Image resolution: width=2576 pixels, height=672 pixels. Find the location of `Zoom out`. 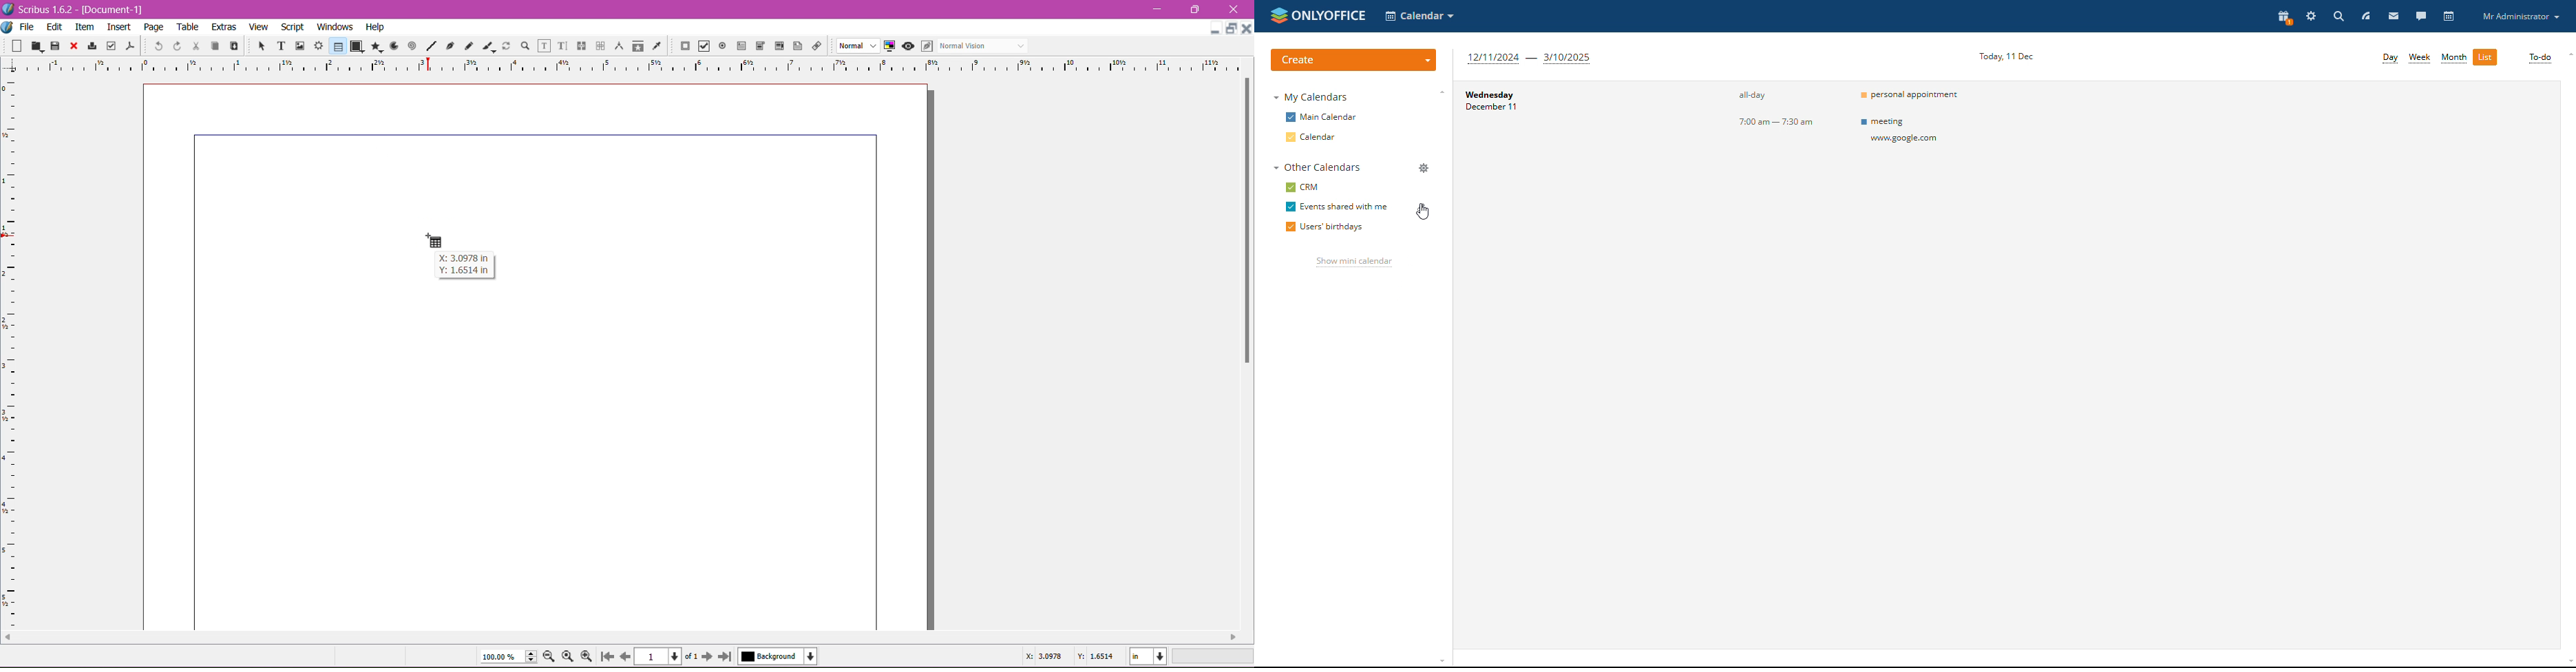

Zoom out is located at coordinates (551, 656).